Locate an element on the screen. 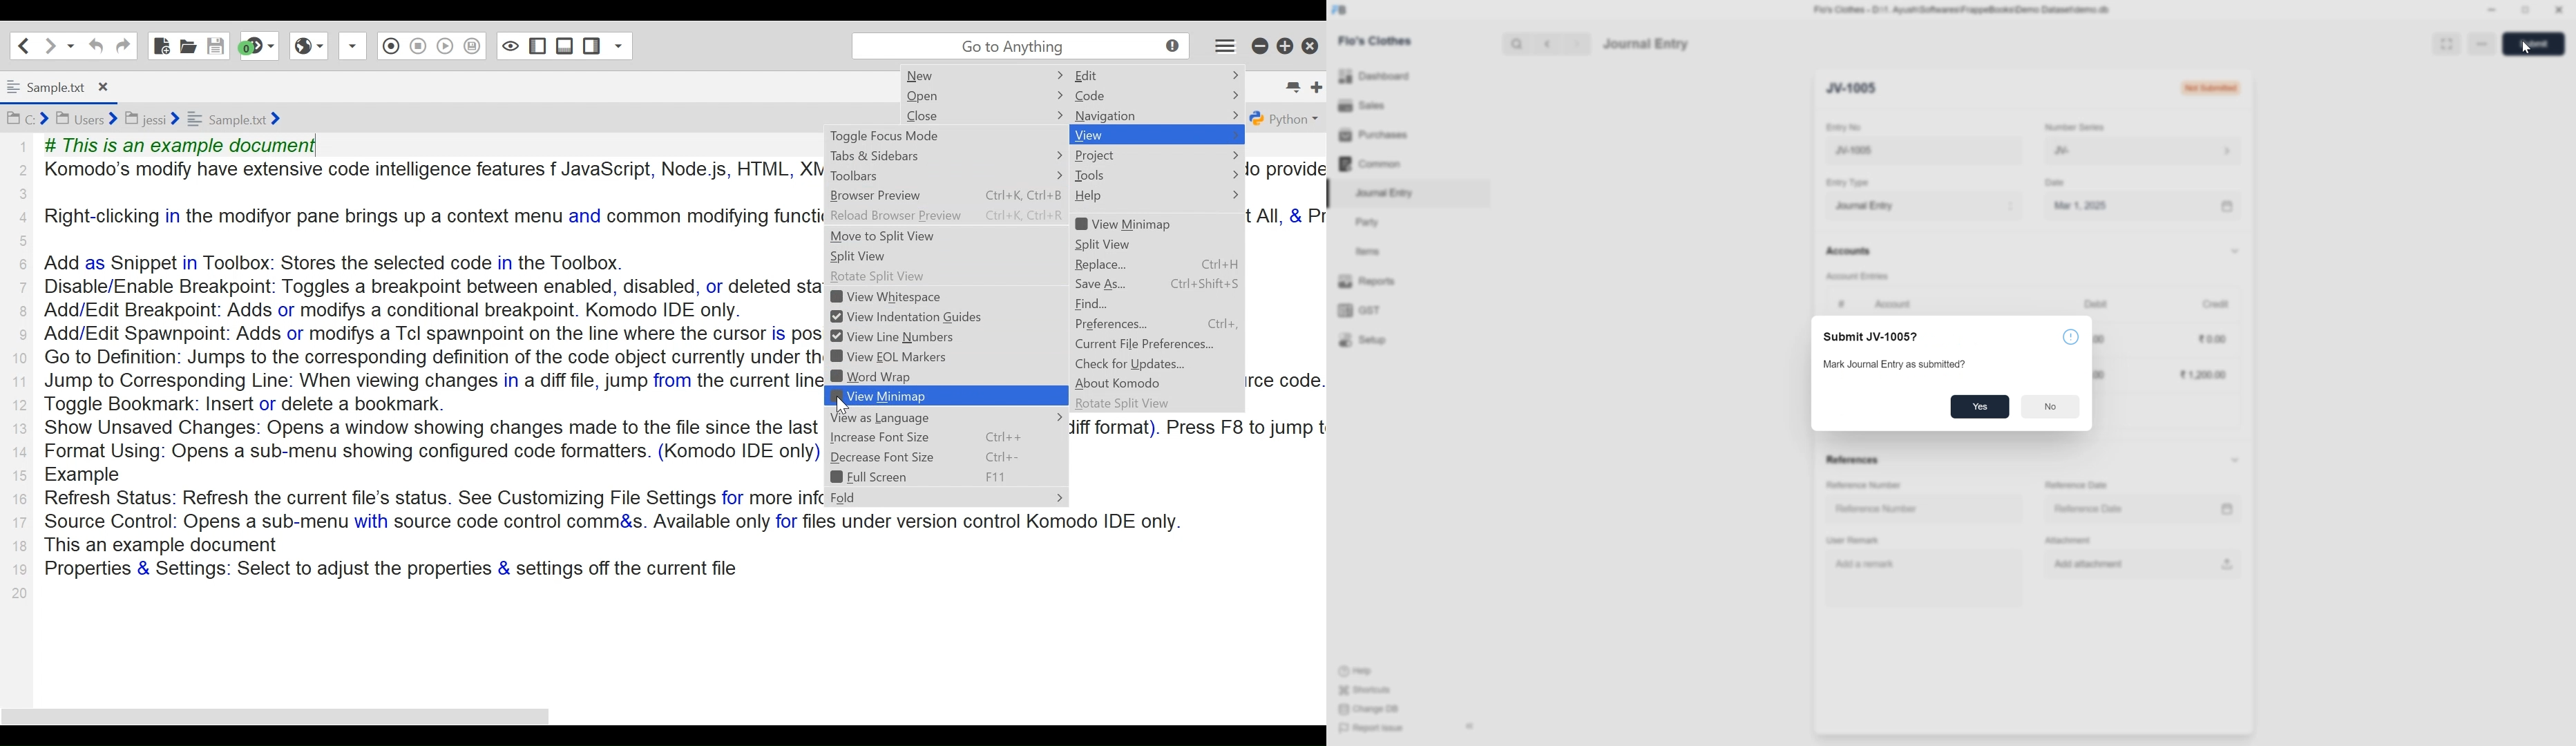  cursor is located at coordinates (2525, 50).